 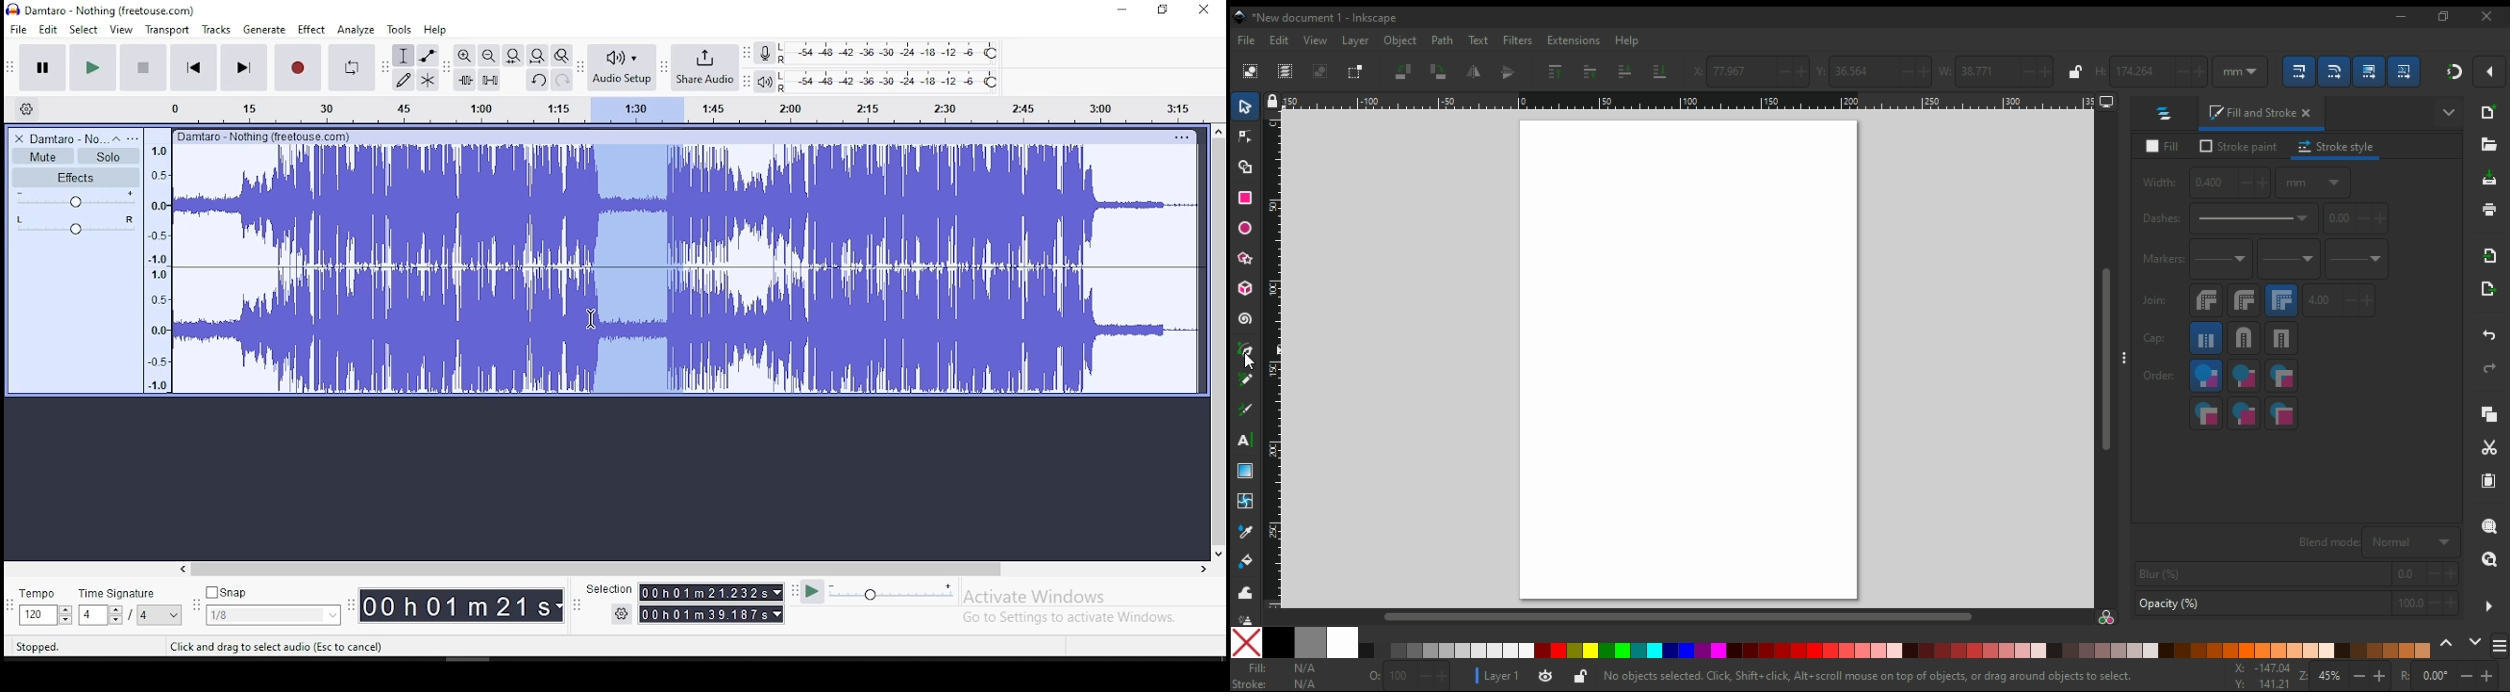 I want to click on open file dialogue, so click(x=2489, y=145).